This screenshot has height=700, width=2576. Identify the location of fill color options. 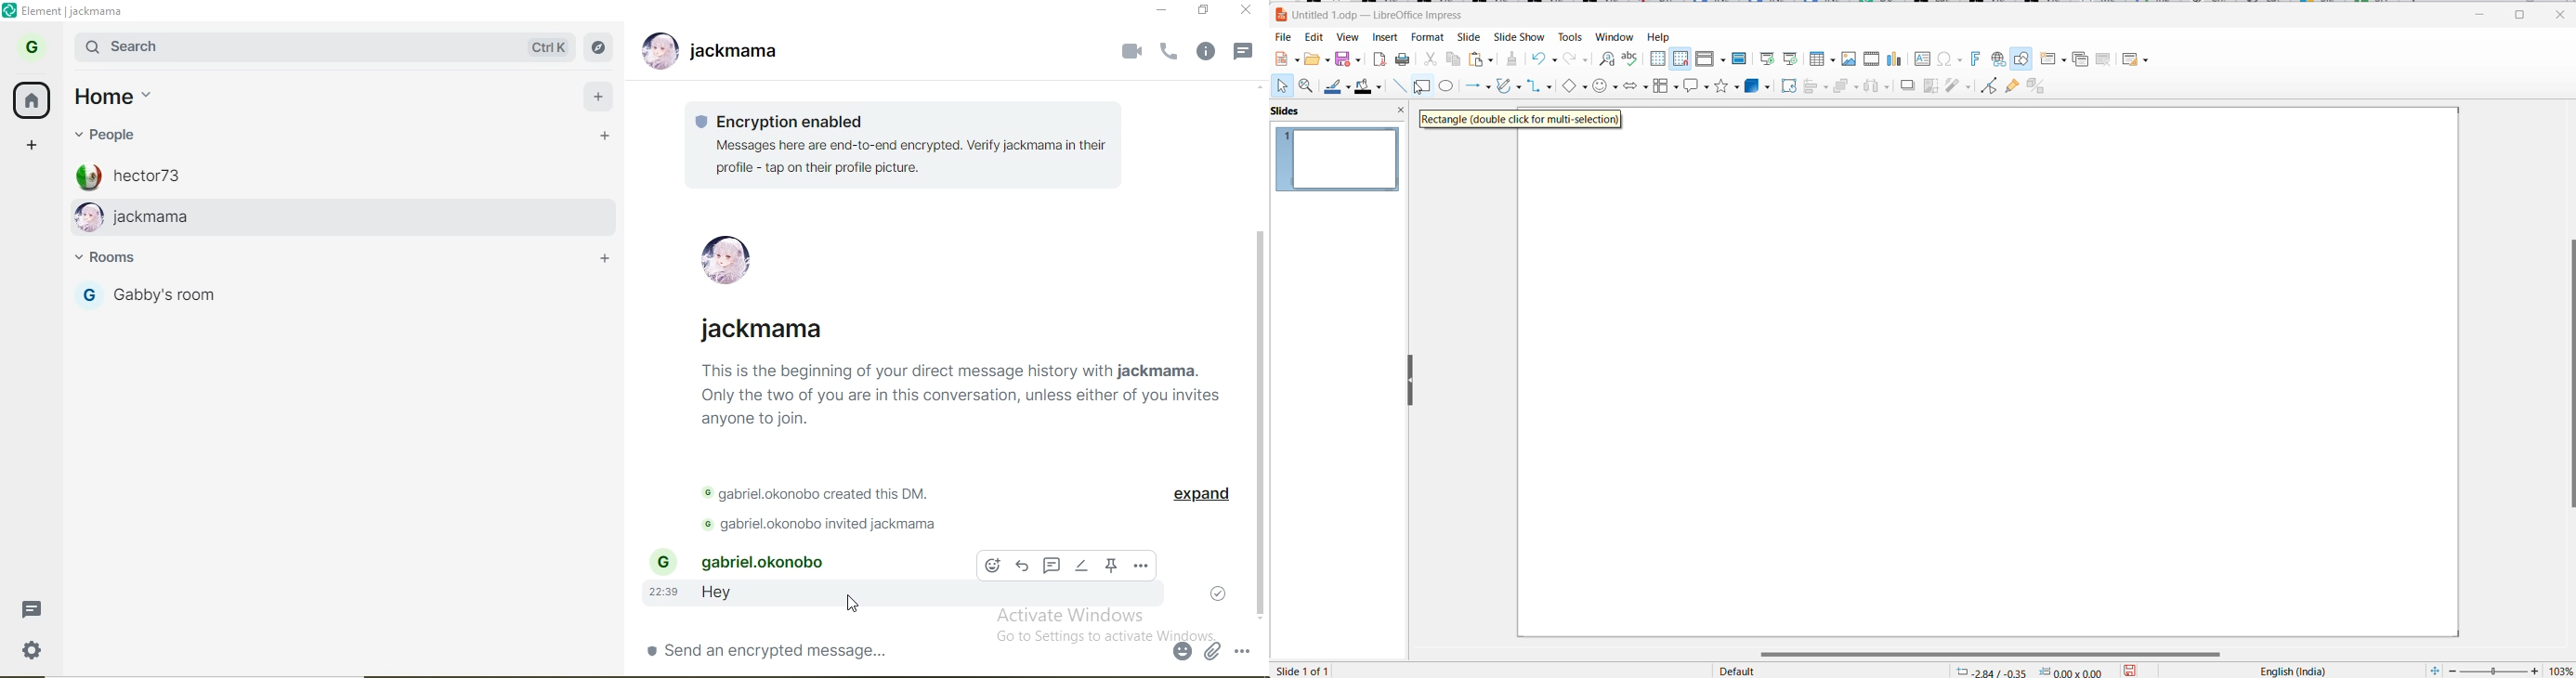
(1377, 87).